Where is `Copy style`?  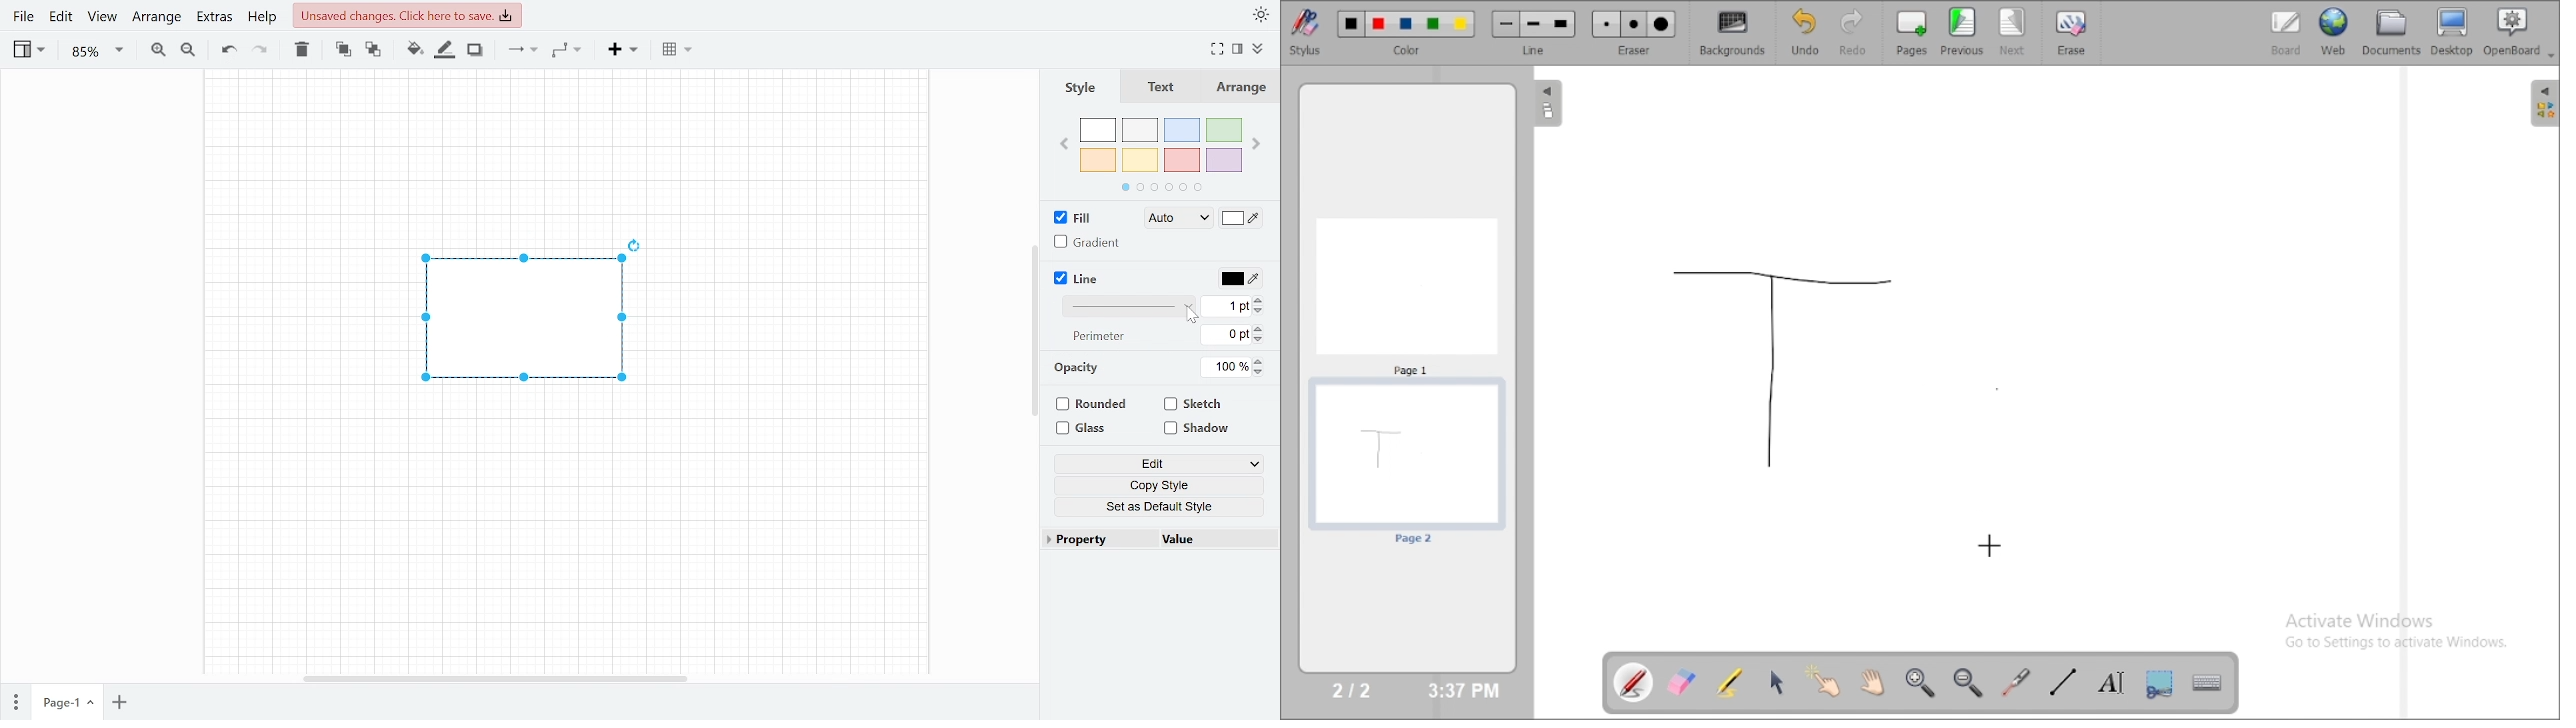
Copy style is located at coordinates (1162, 484).